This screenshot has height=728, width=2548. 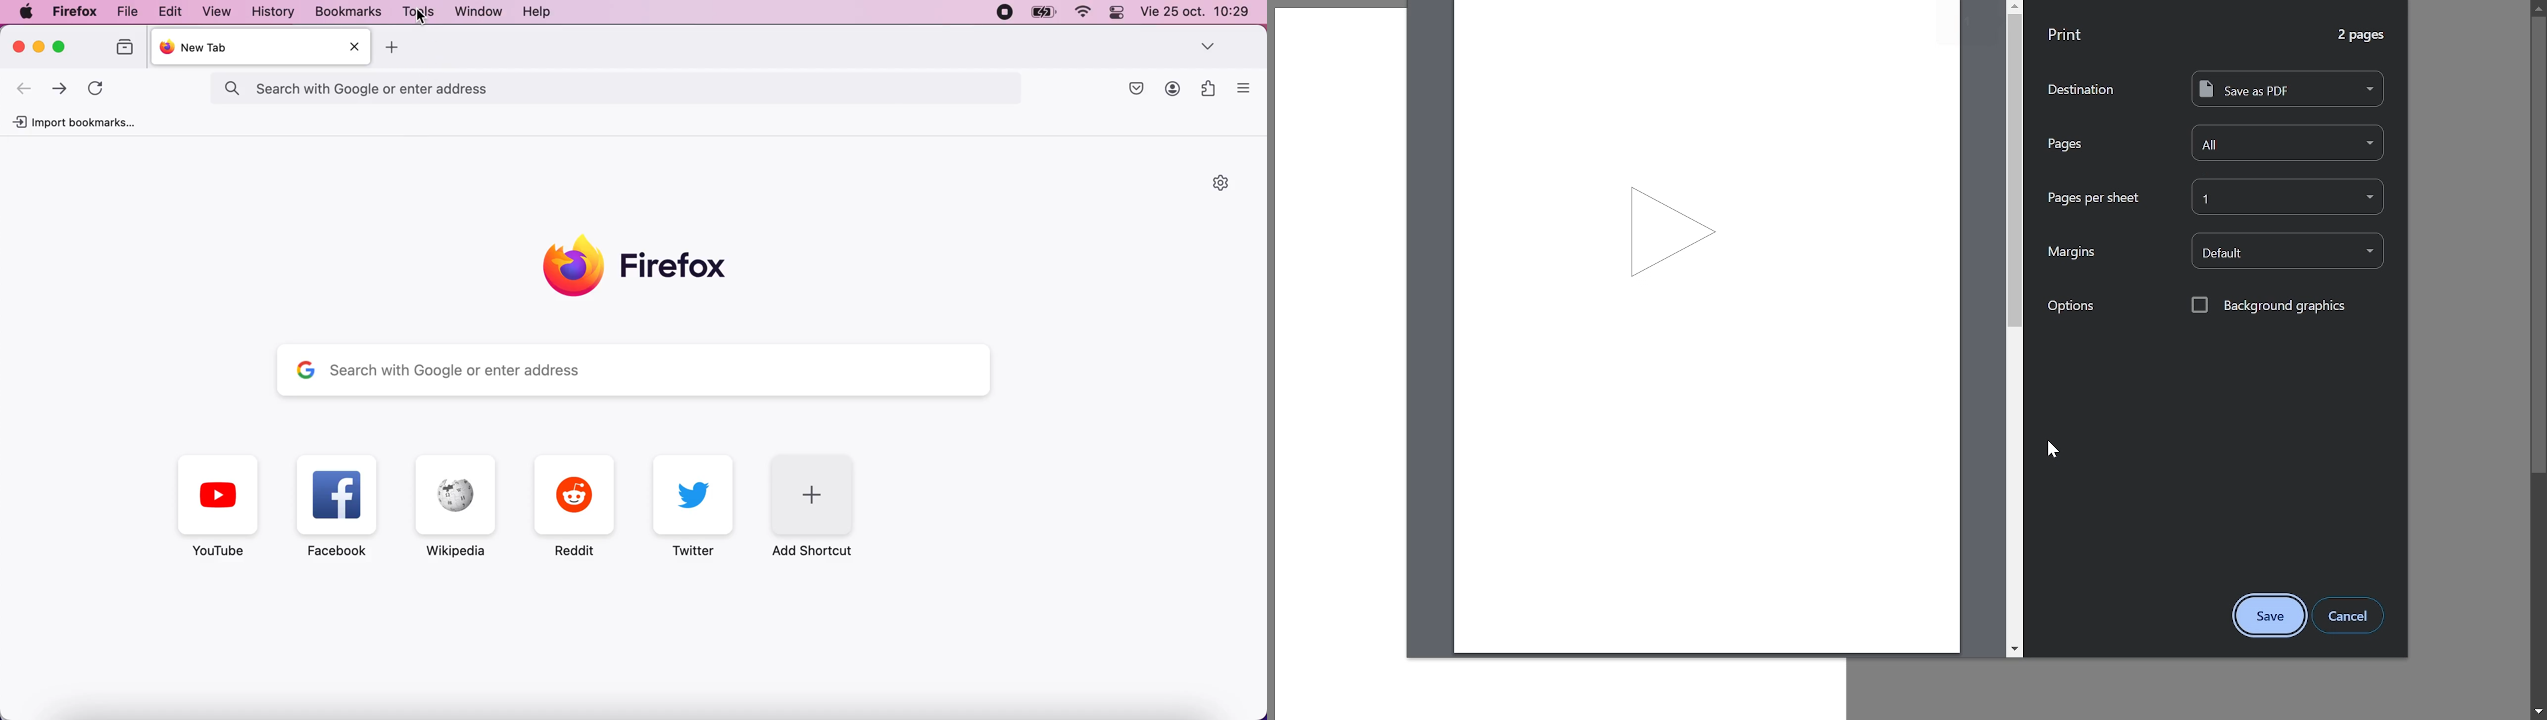 What do you see at coordinates (218, 506) in the screenshot?
I see `Youtube` at bounding box center [218, 506].